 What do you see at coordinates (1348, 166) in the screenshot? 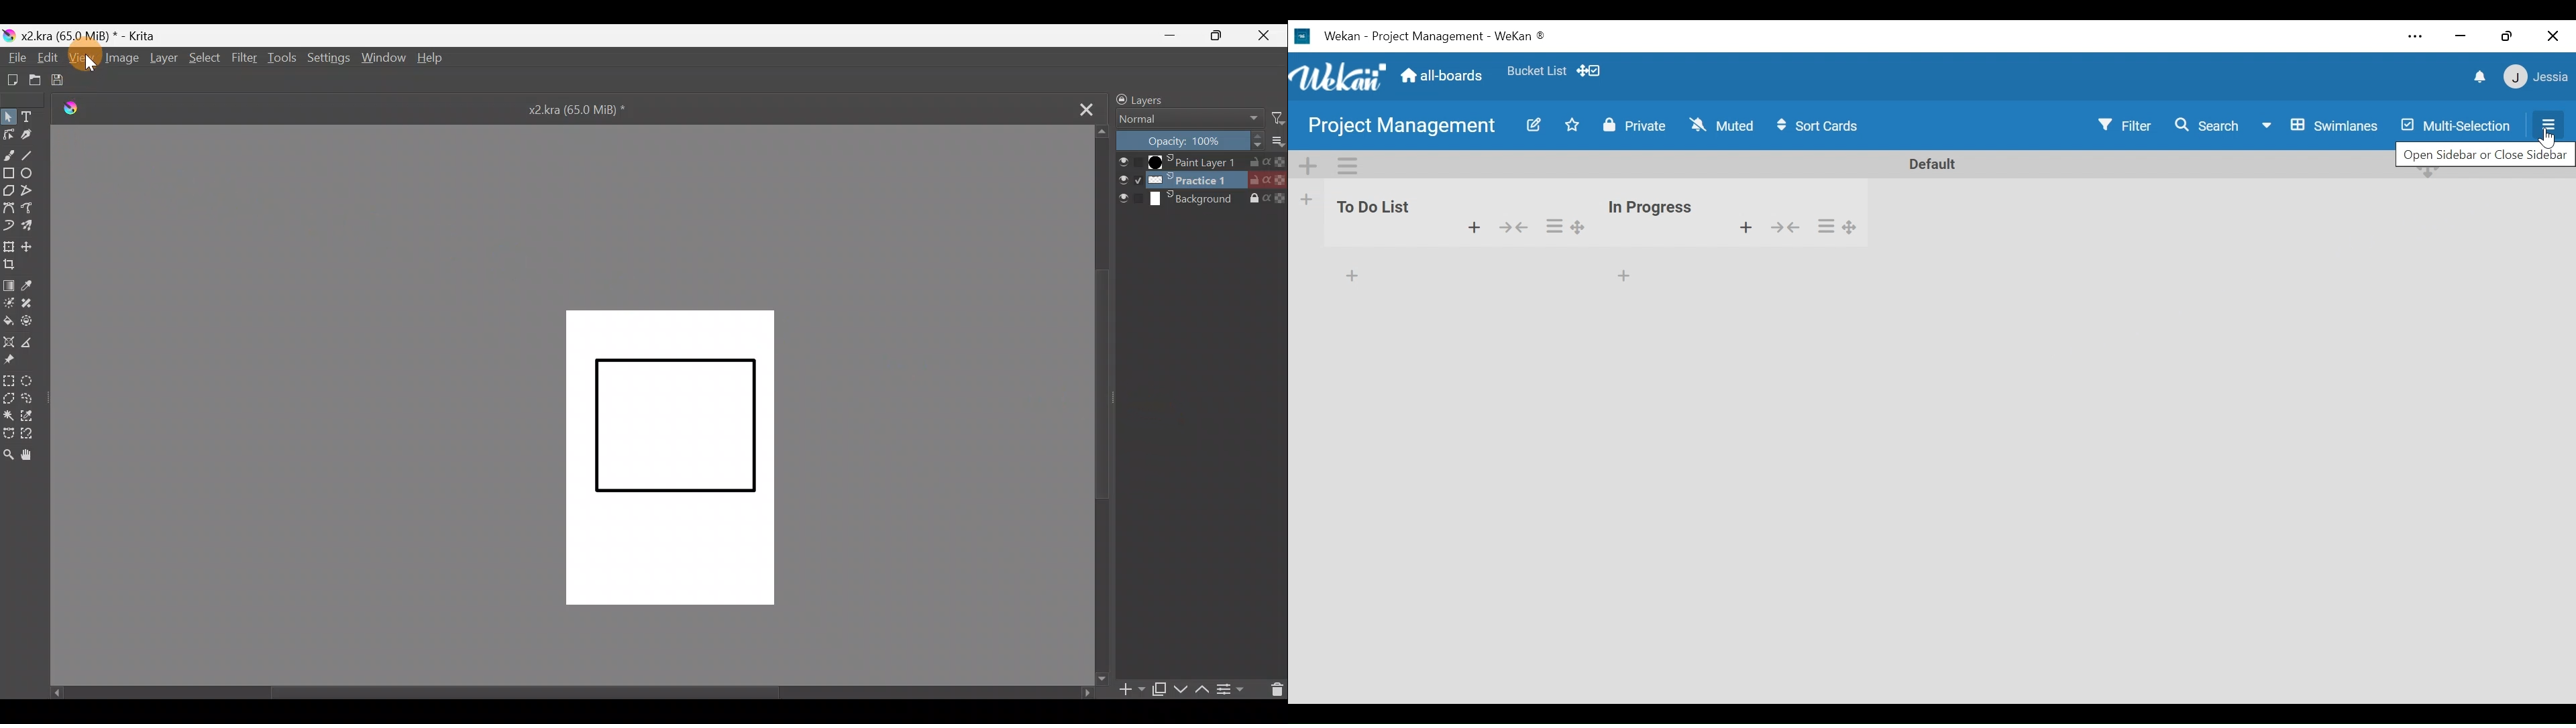
I see `Swimlane actions` at bounding box center [1348, 166].